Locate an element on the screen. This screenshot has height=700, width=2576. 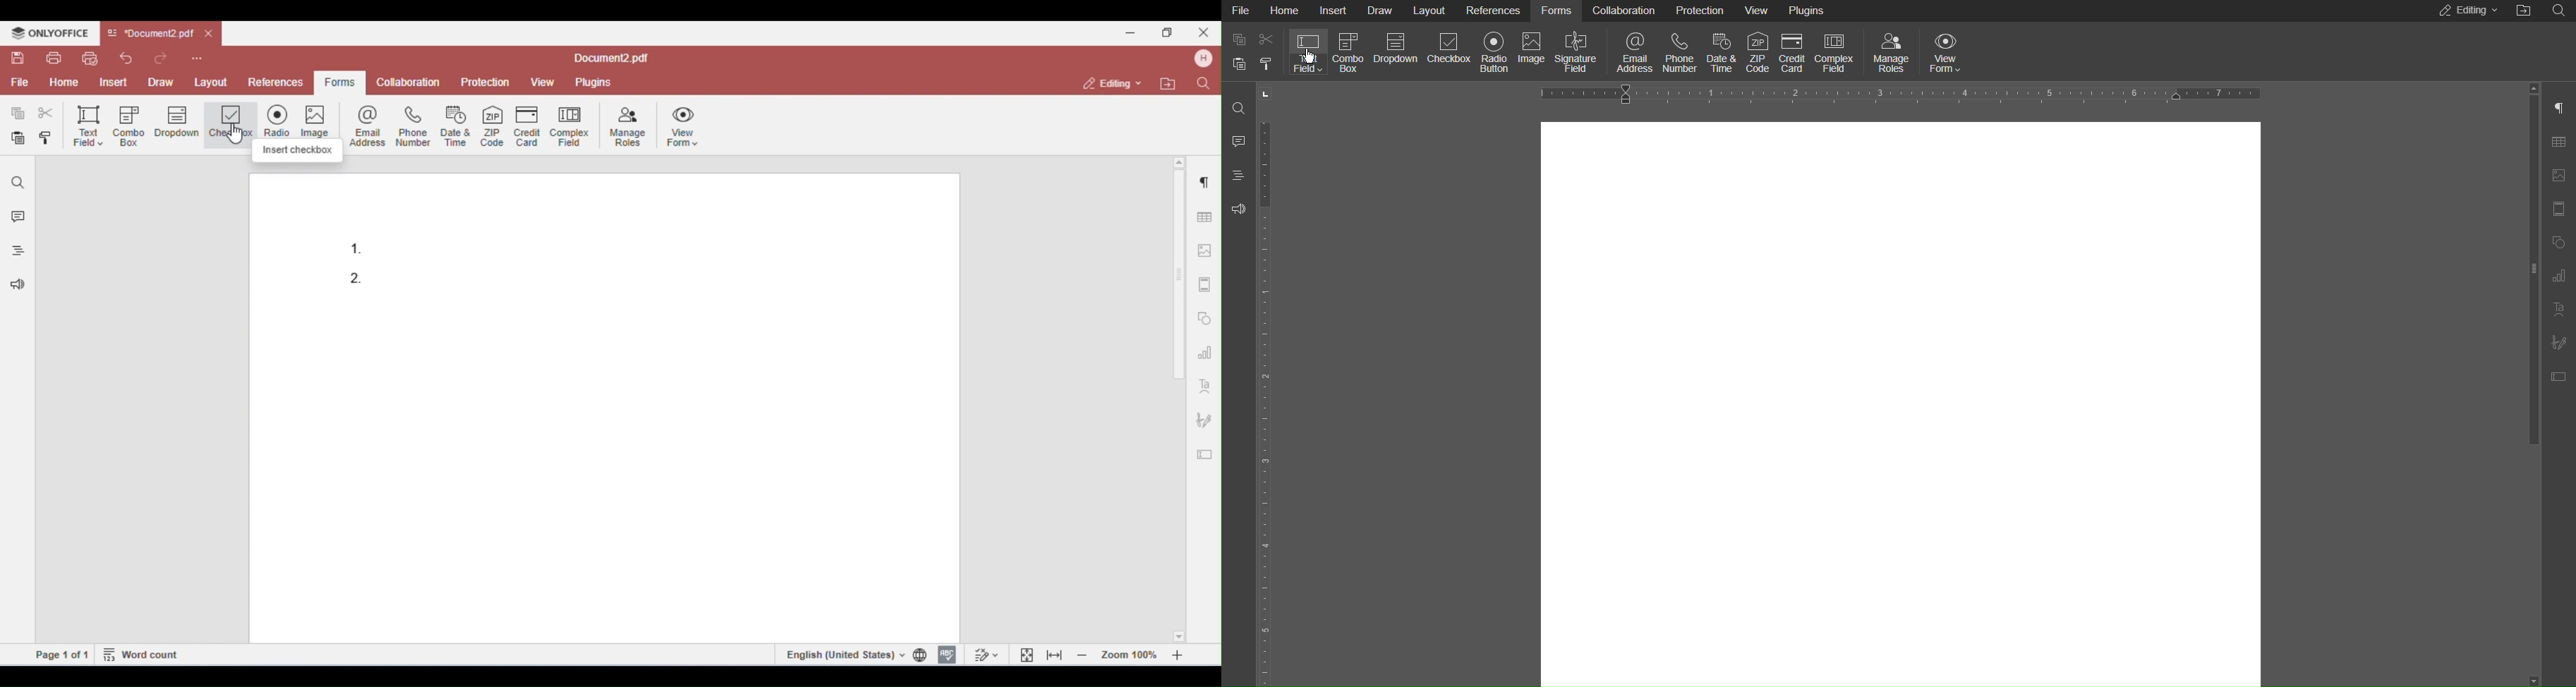
Dropdown is located at coordinates (1397, 48).